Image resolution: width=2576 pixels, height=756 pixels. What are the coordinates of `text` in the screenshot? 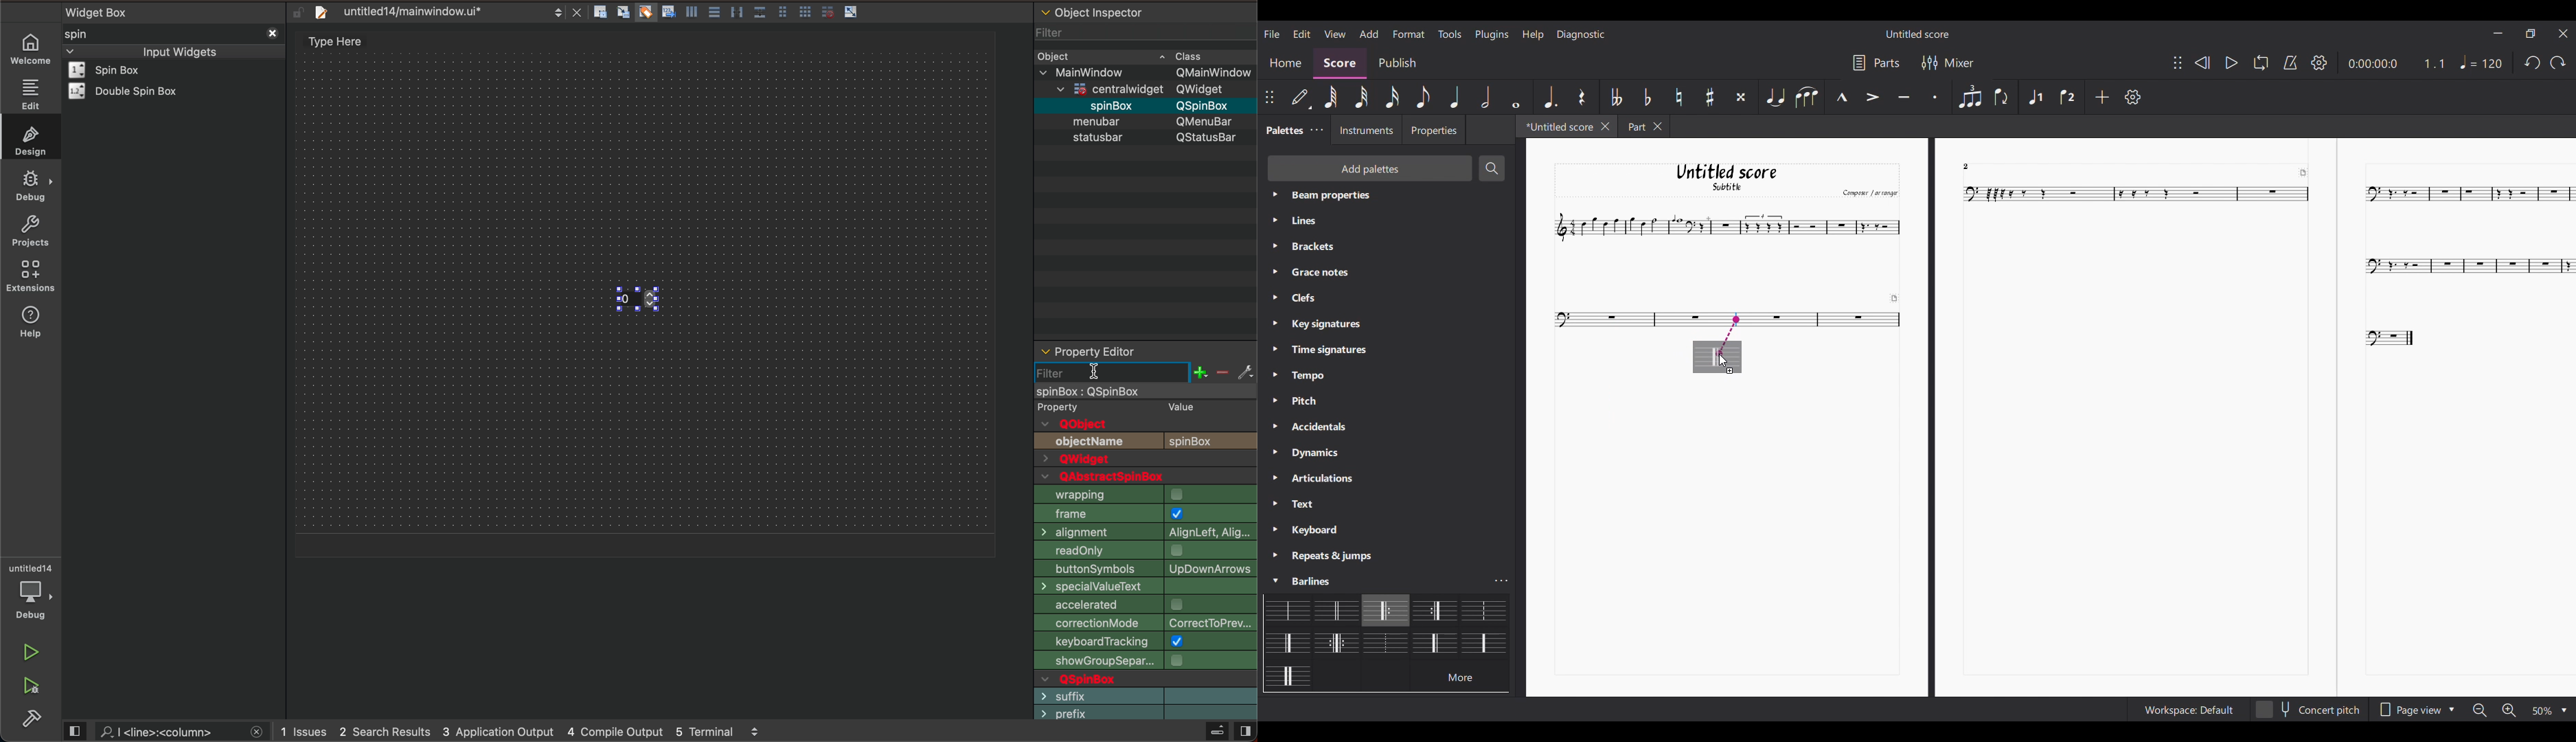 It's located at (1214, 137).